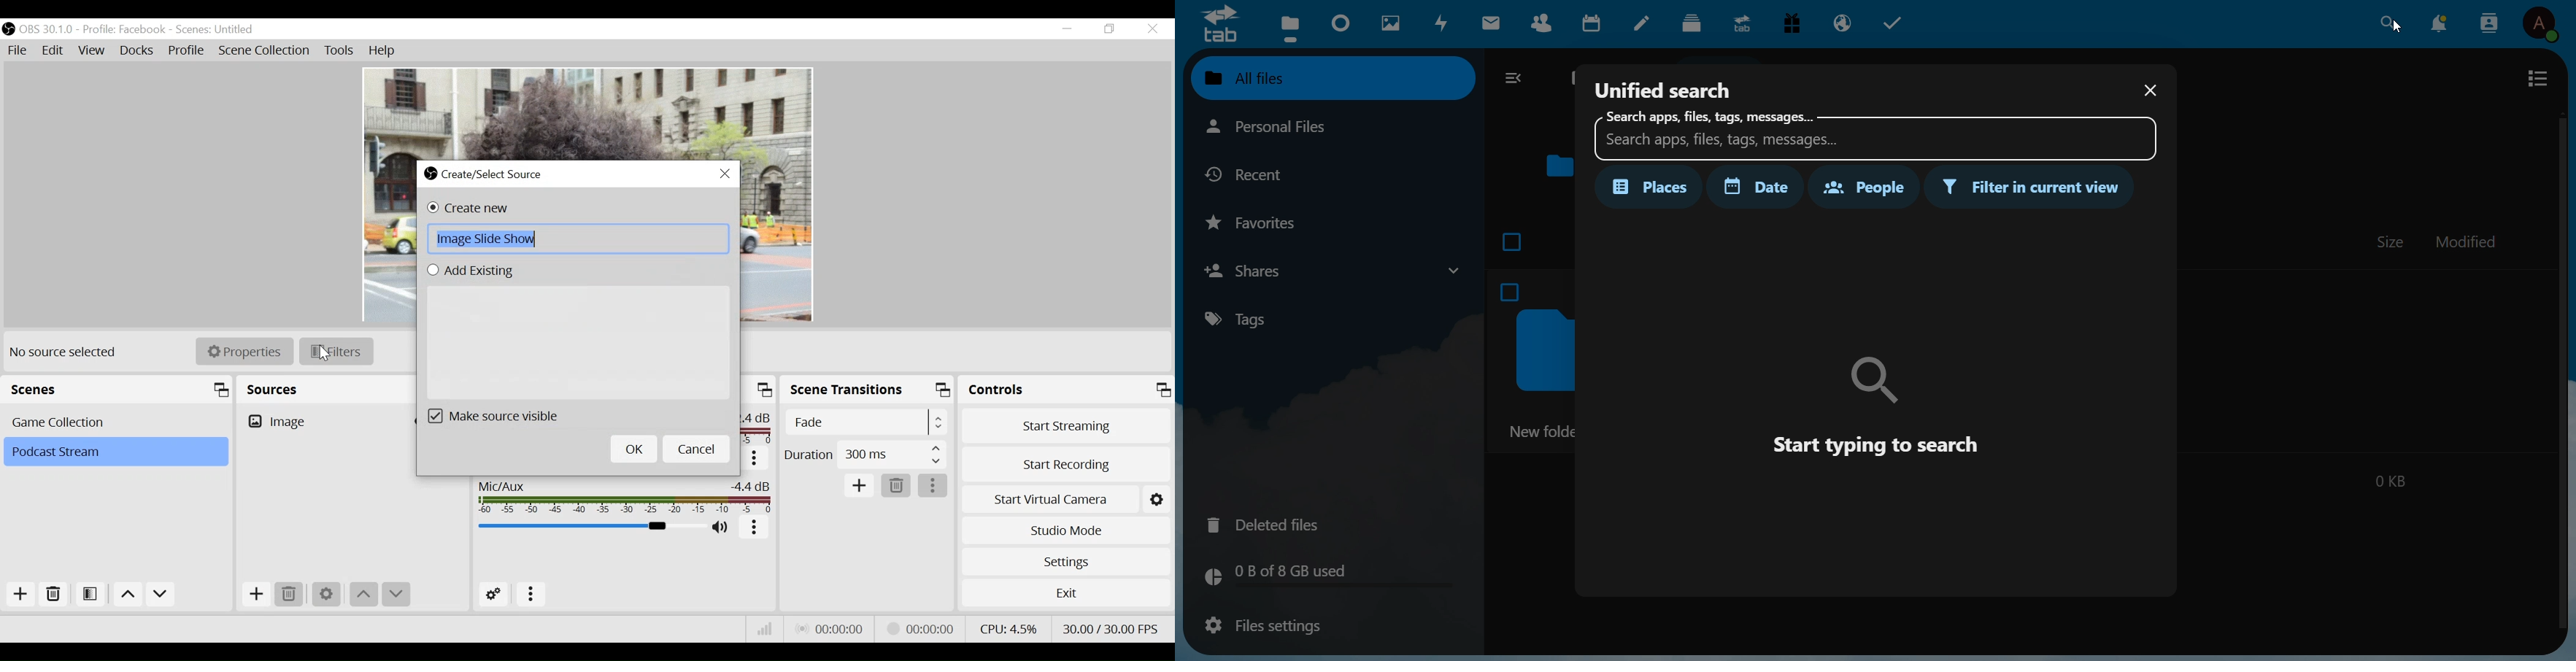 This screenshot has height=672, width=2576. Describe the element at coordinates (291, 595) in the screenshot. I see `Delete` at that location.